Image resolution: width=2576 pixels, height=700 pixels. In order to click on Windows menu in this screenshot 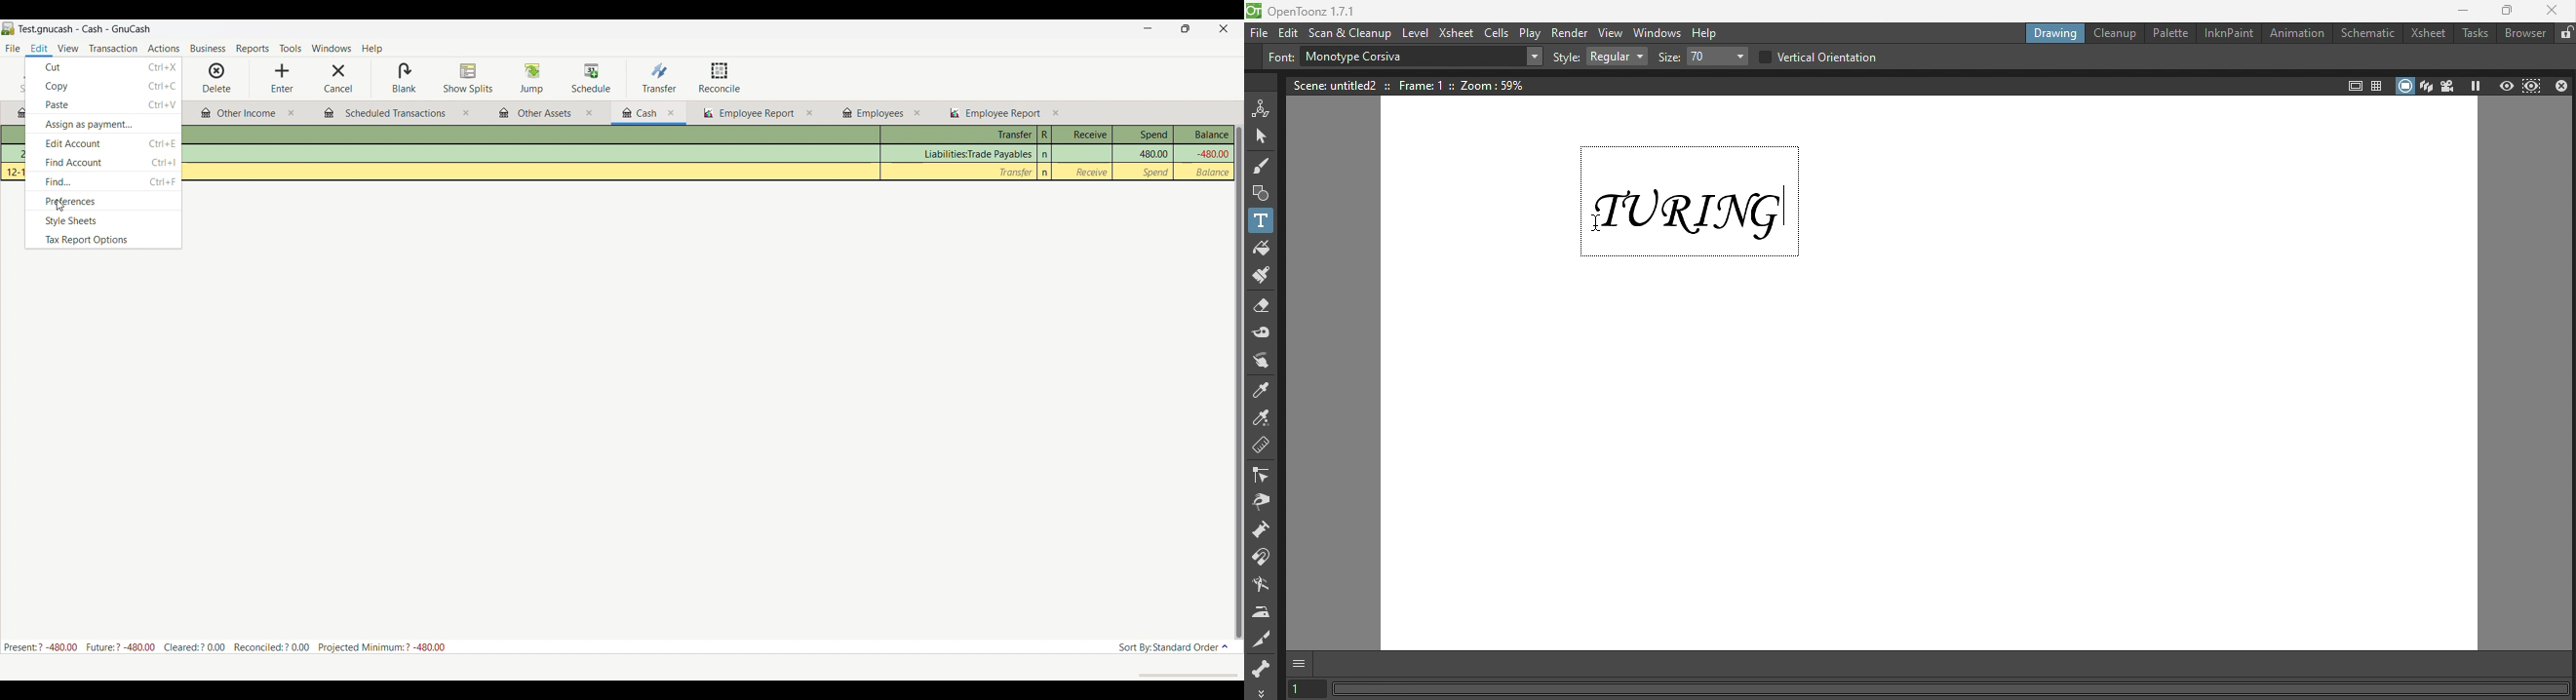, I will do `click(332, 48)`.